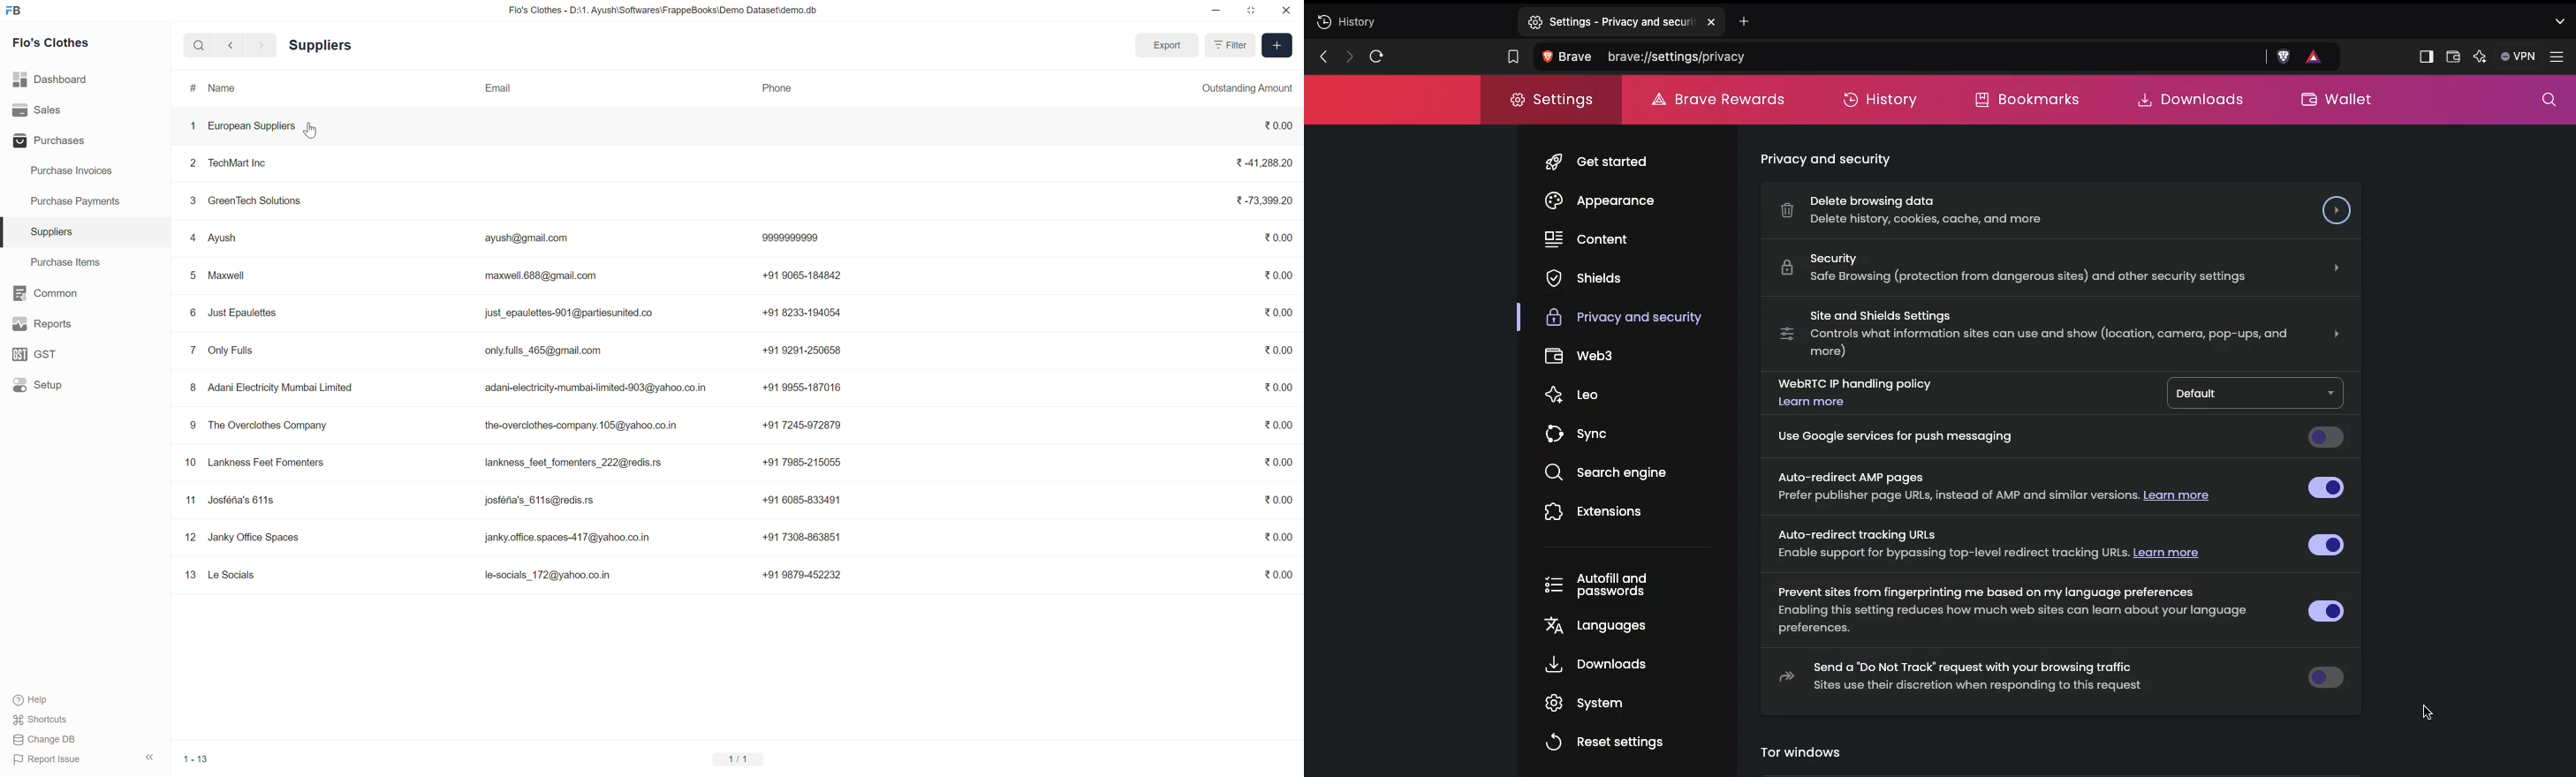 This screenshot has width=2576, height=784. I want to click on Flo's Clothes, so click(49, 42).